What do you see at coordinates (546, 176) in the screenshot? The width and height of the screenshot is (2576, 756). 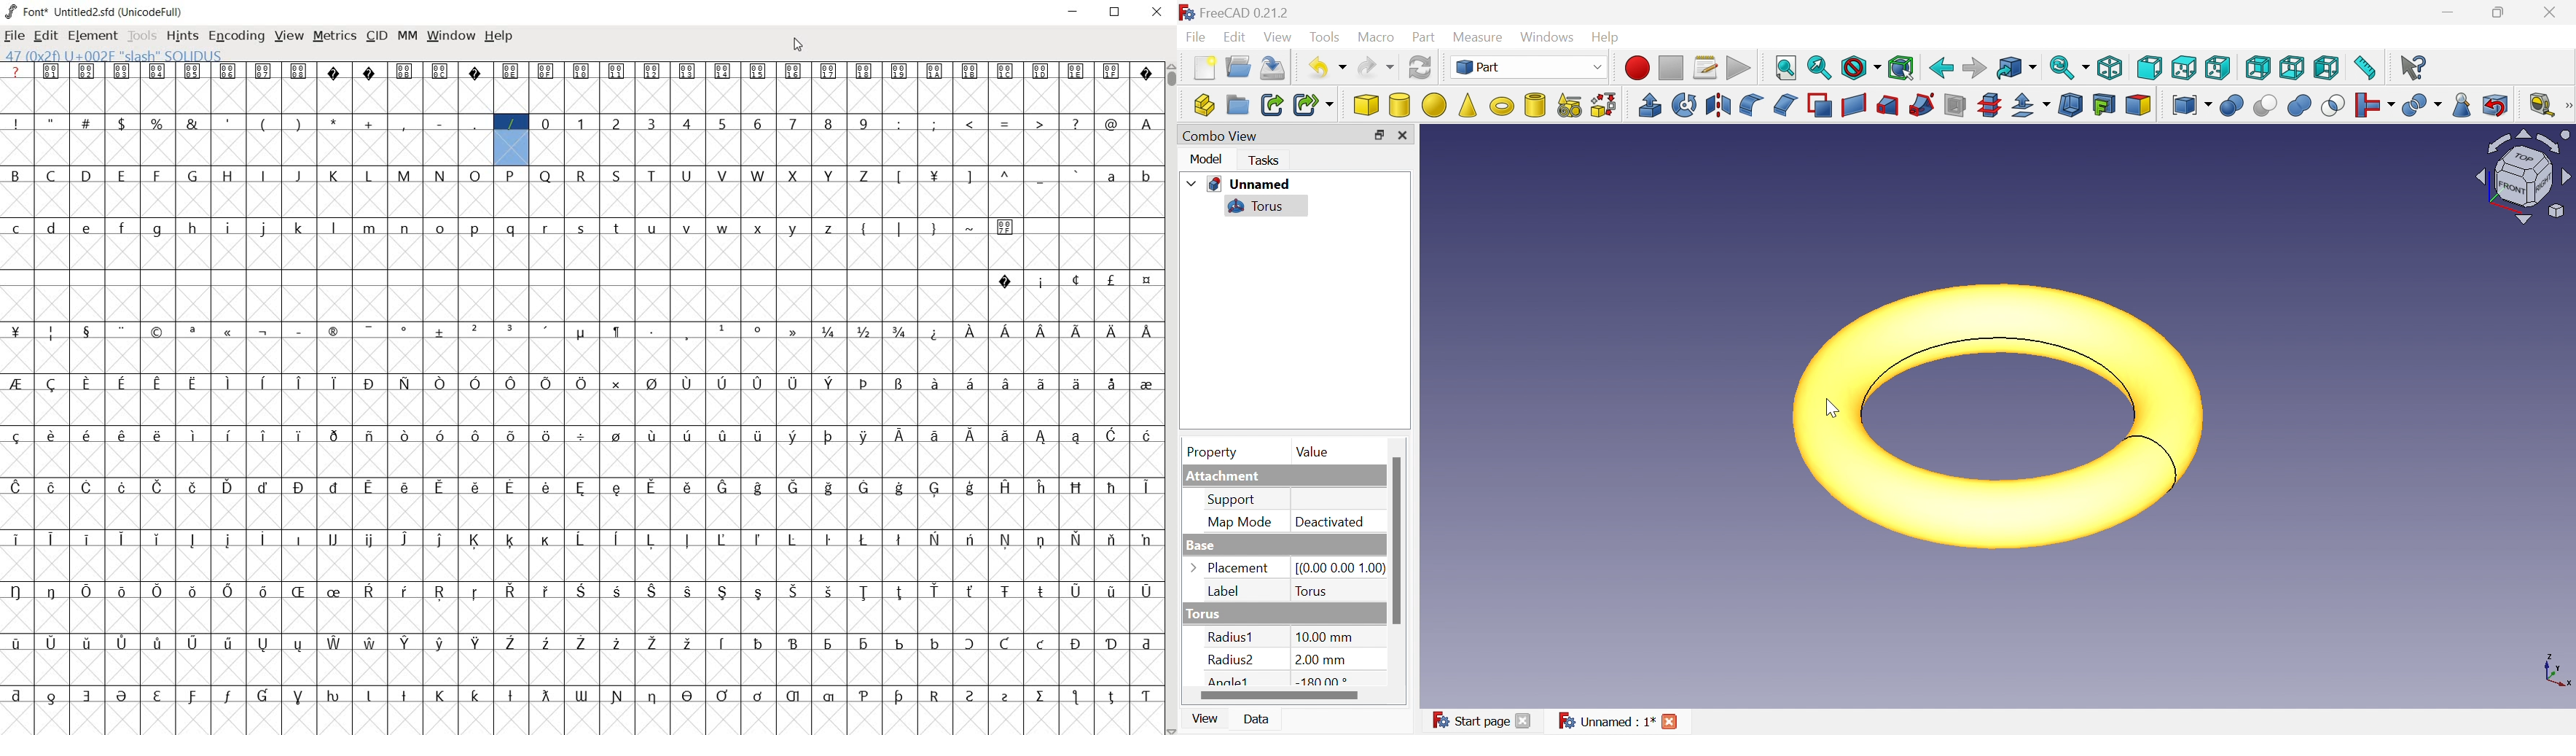 I see `glyph` at bounding box center [546, 176].